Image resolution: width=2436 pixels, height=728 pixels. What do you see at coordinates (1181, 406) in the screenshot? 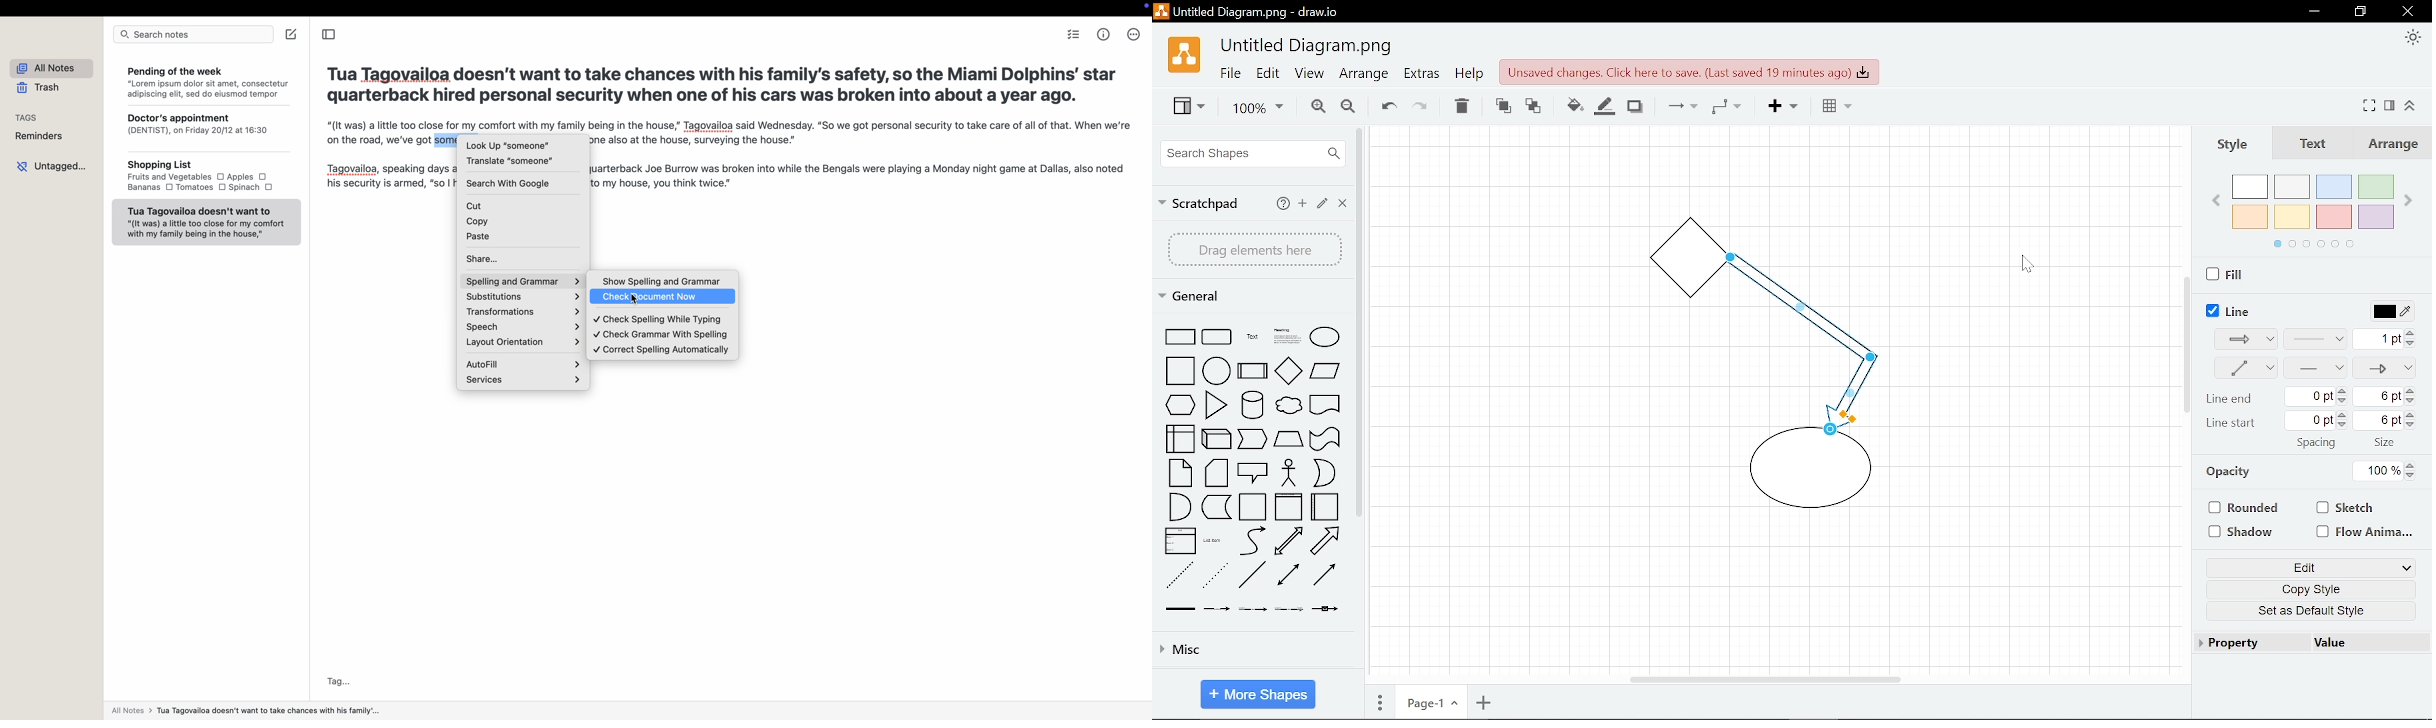
I see `shape` at bounding box center [1181, 406].